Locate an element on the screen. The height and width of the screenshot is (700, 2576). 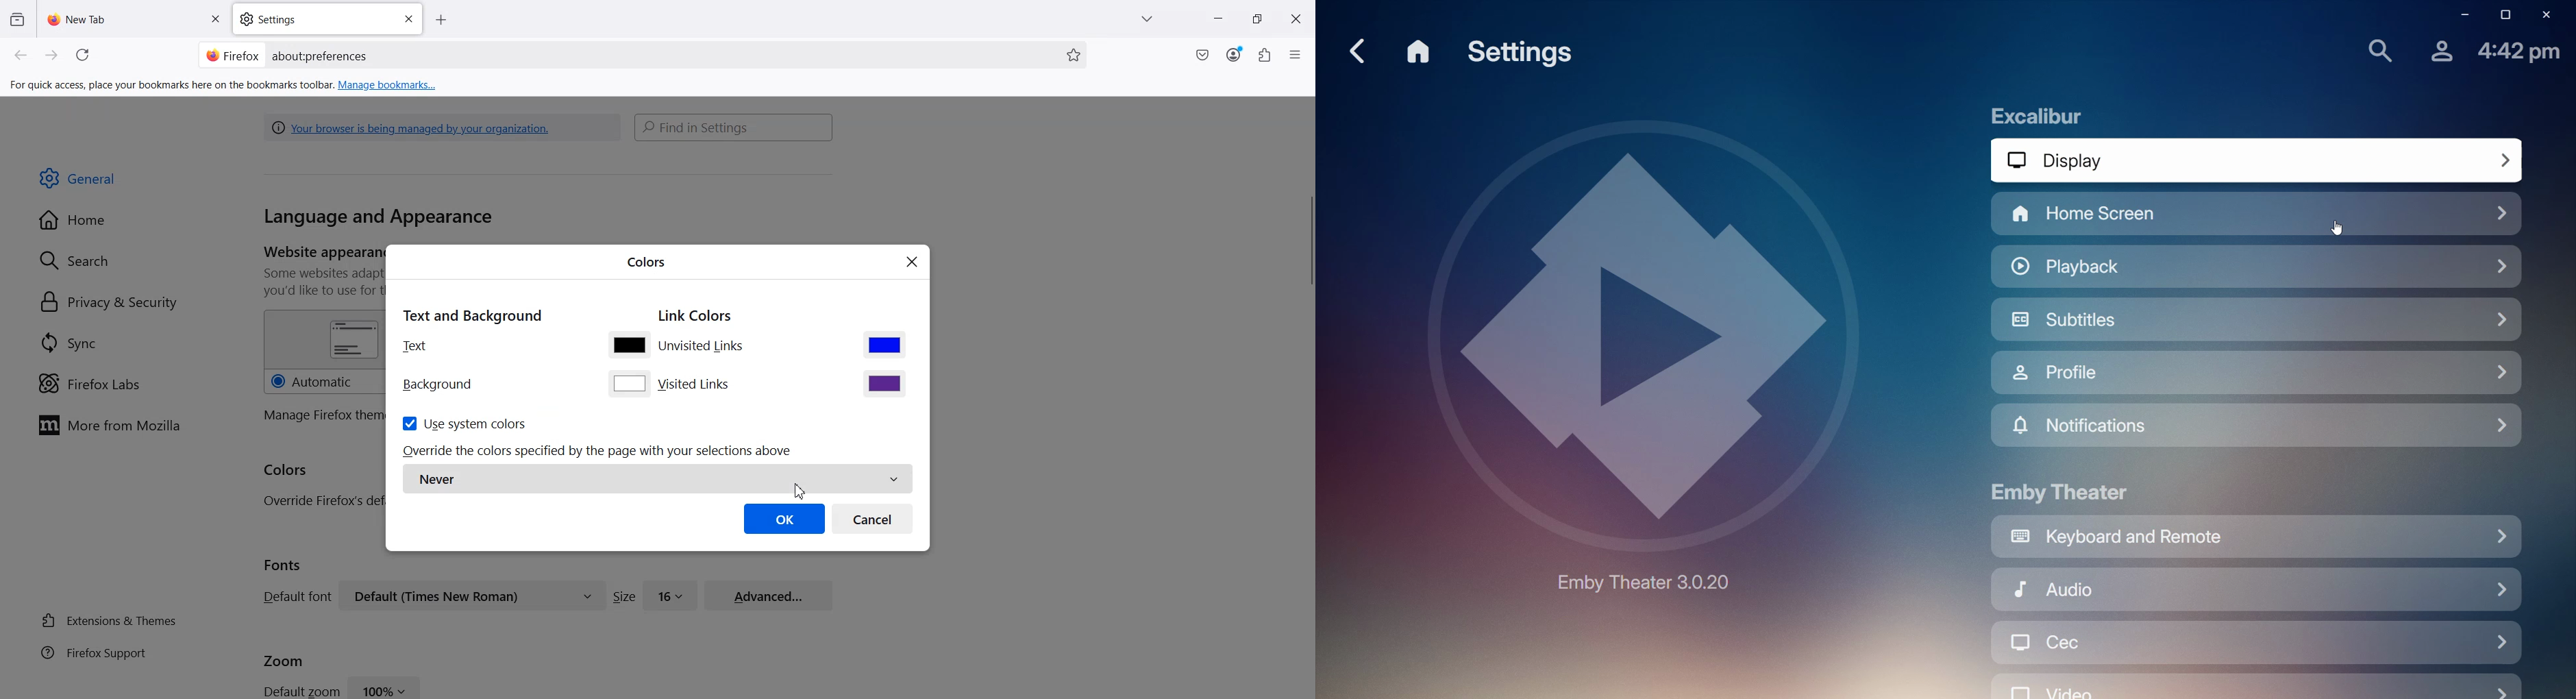
Audio is located at coordinates (2266, 588).